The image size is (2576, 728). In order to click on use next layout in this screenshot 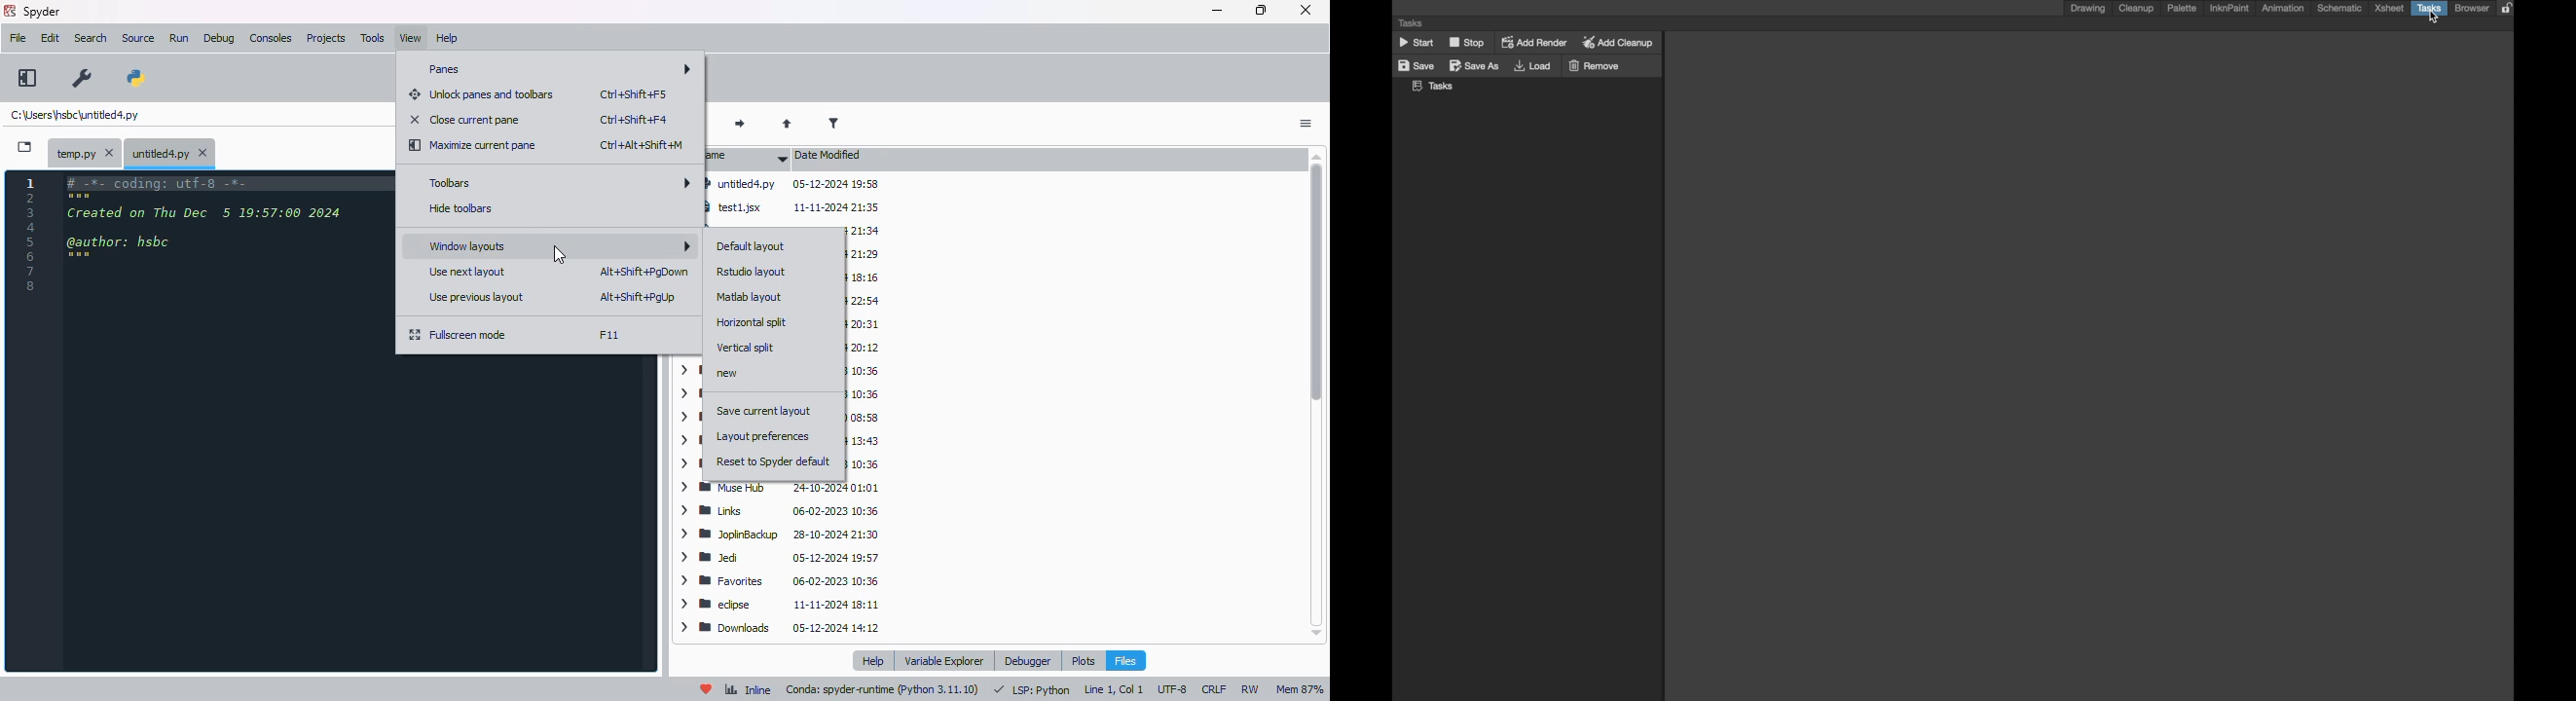, I will do `click(469, 272)`.